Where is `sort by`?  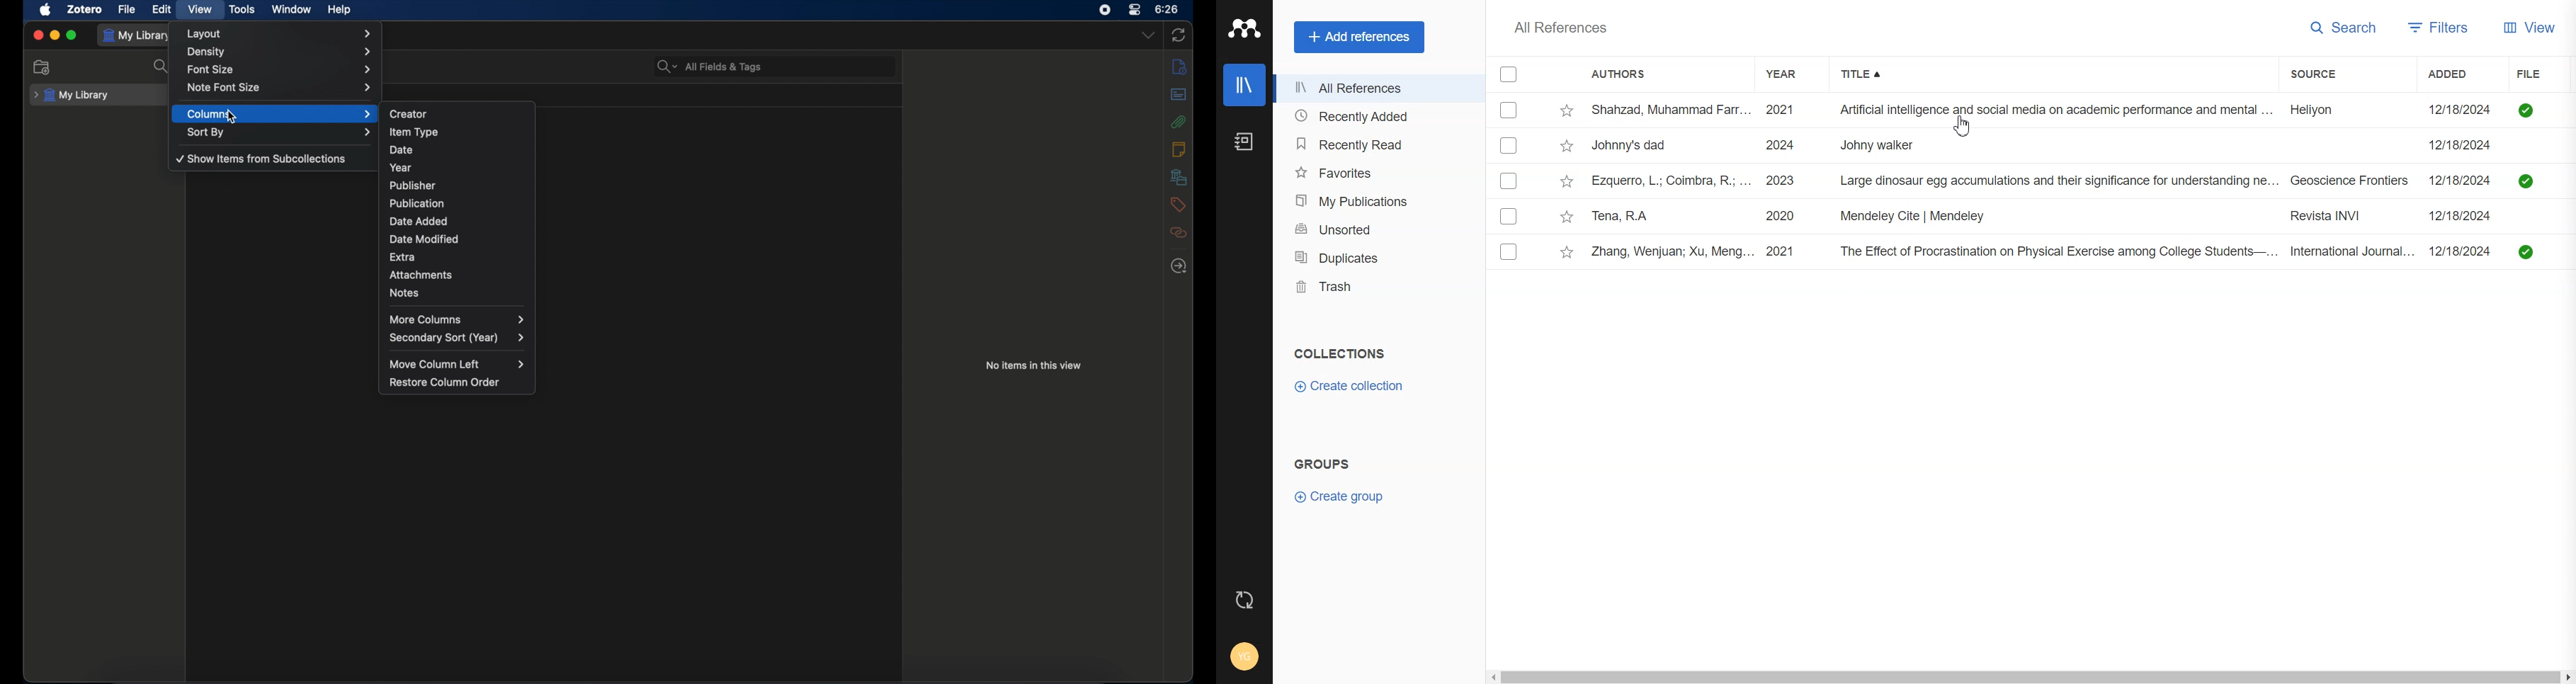
sort by is located at coordinates (280, 133).